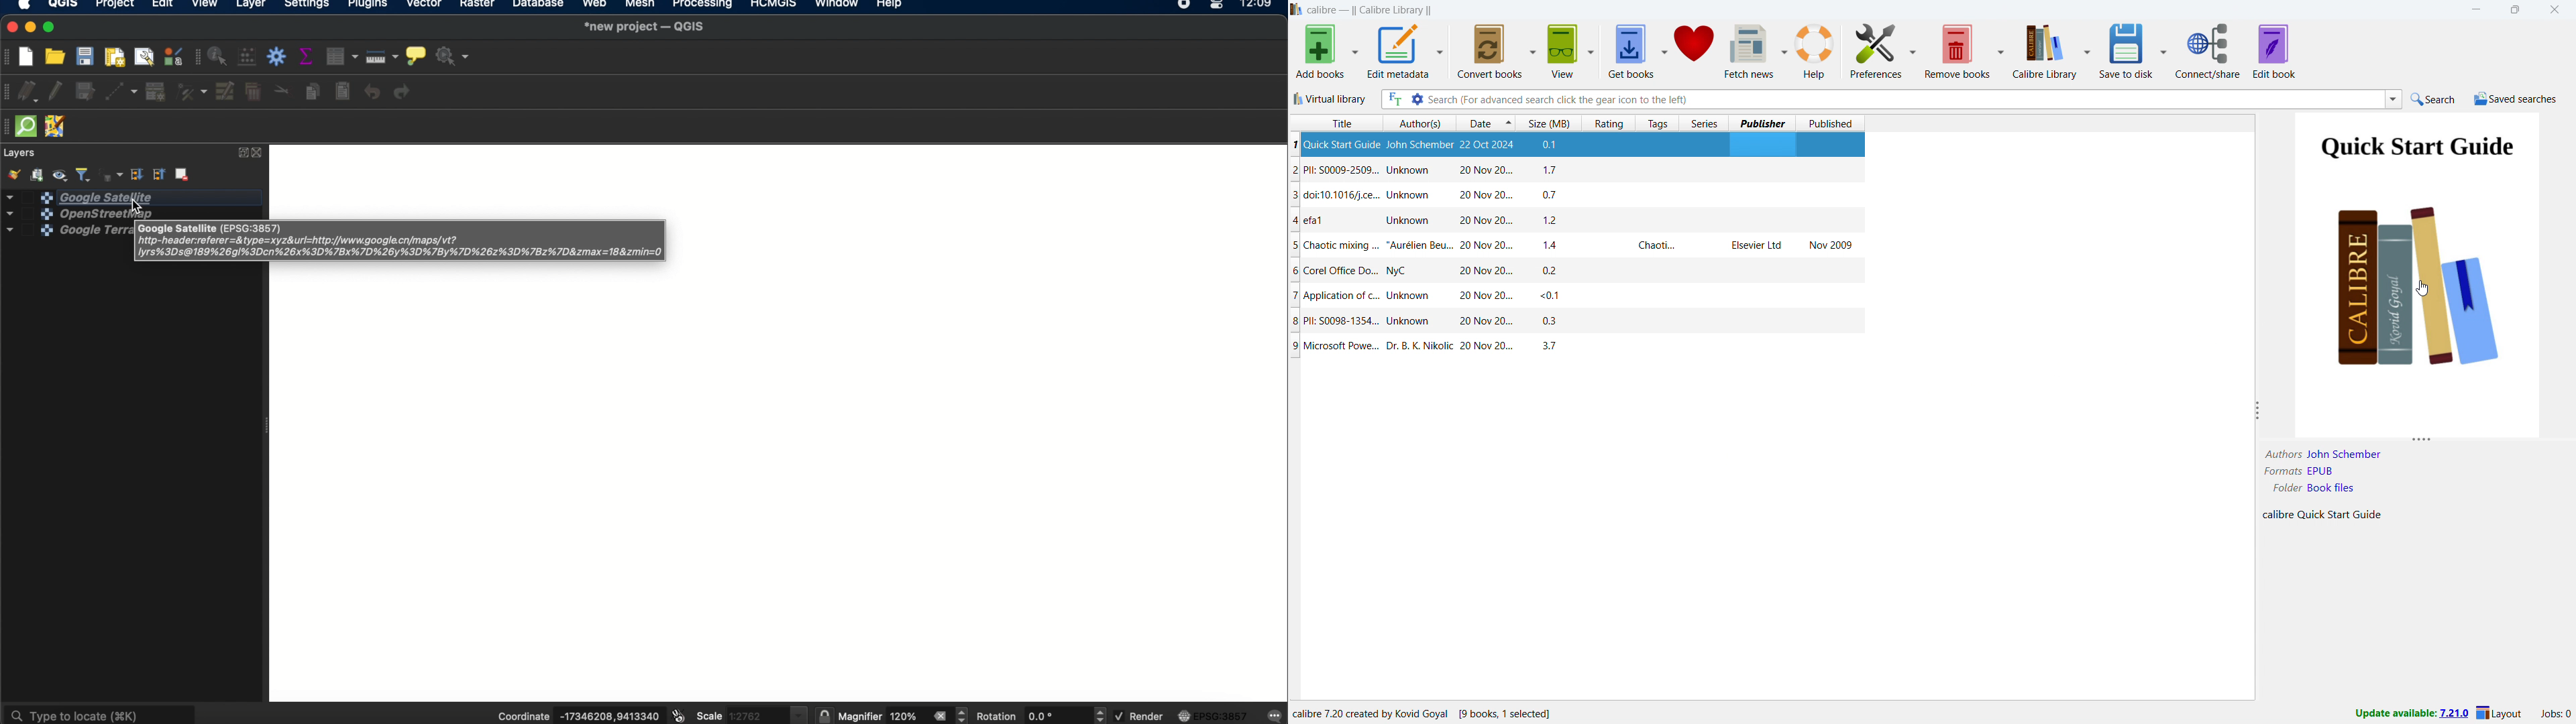  I want to click on Unknown, so click(1406, 219).